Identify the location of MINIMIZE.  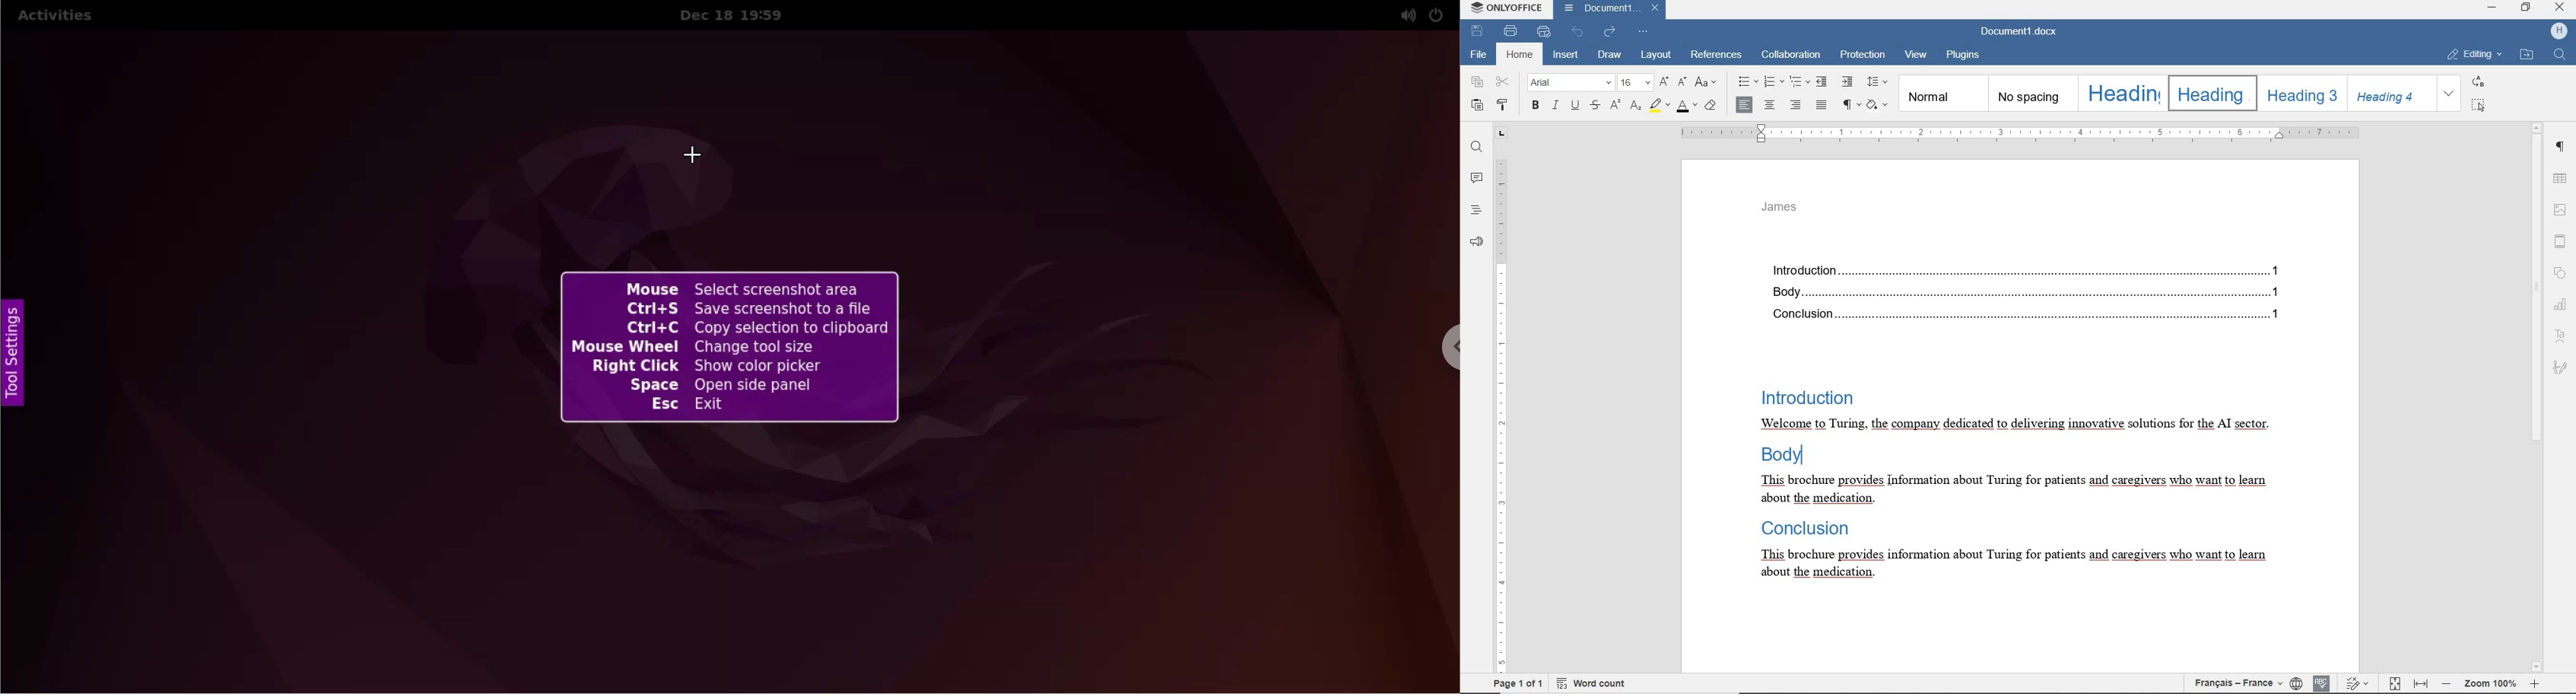
(2493, 7).